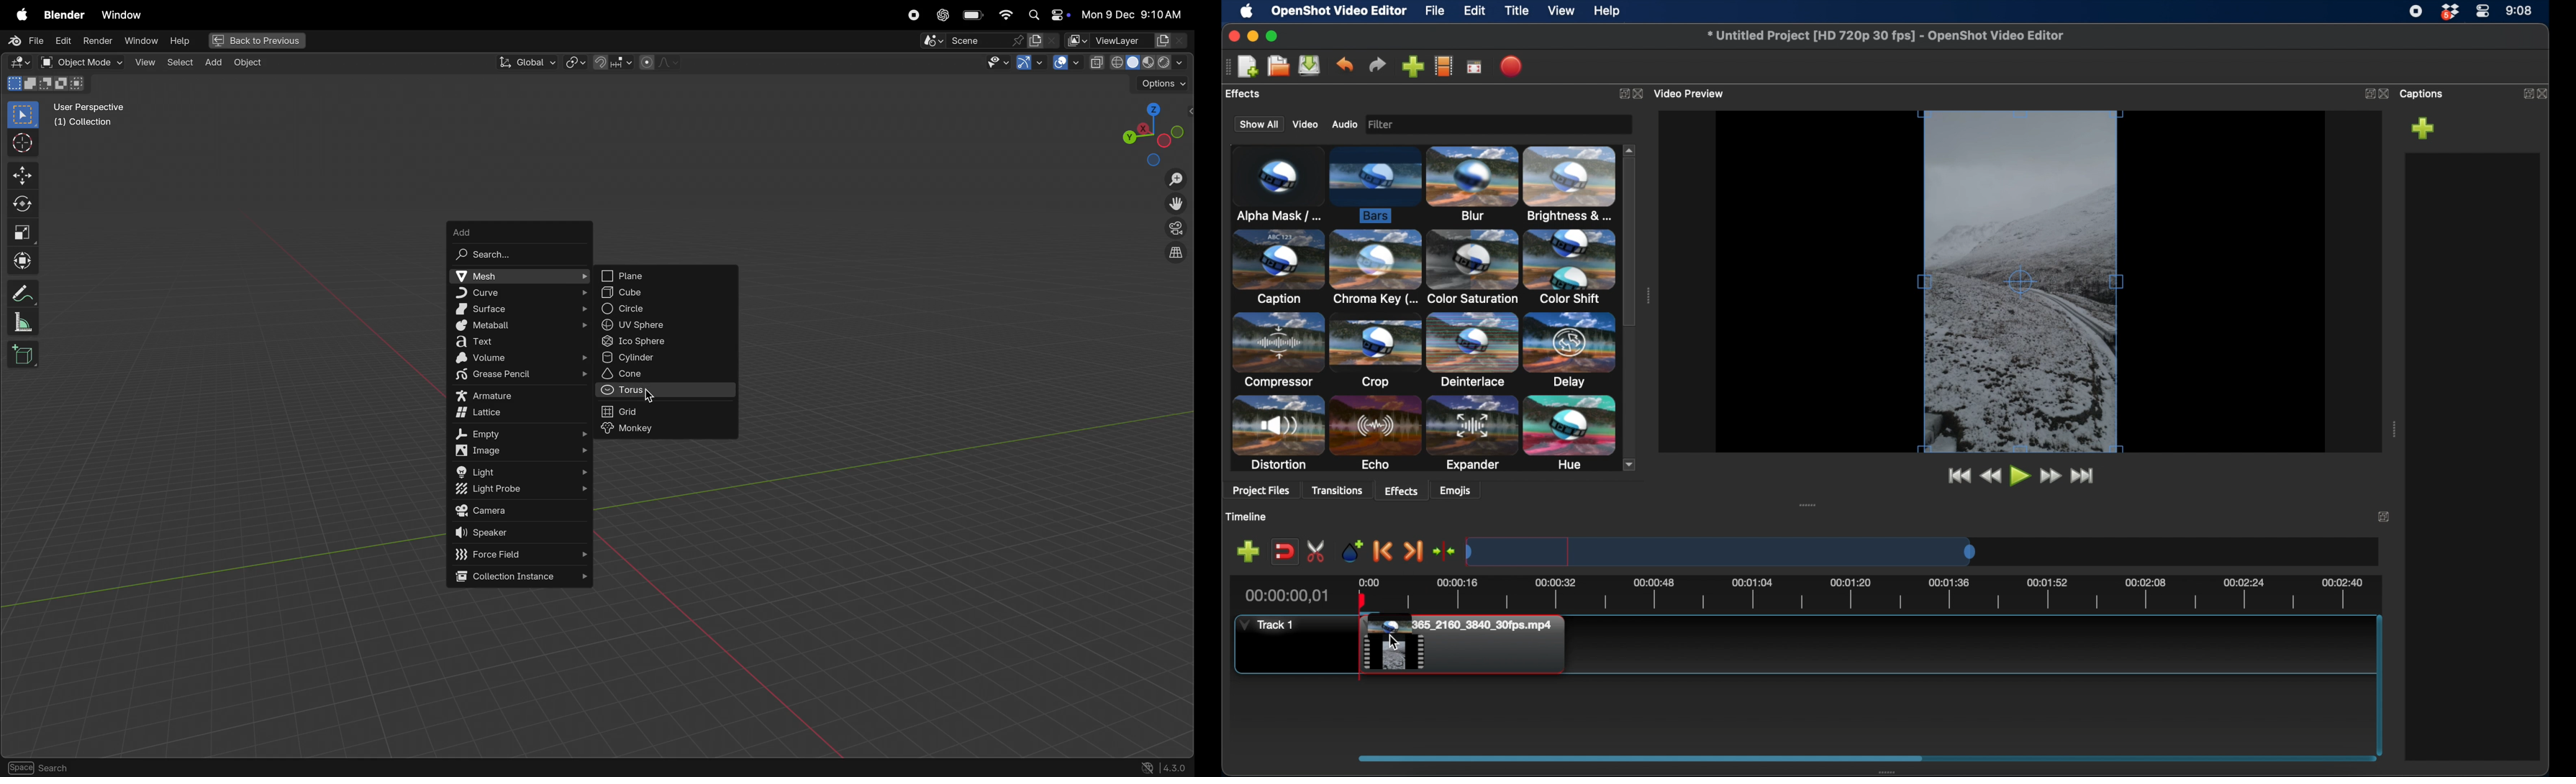  Describe the element at coordinates (1472, 268) in the screenshot. I see `color saturation` at that location.